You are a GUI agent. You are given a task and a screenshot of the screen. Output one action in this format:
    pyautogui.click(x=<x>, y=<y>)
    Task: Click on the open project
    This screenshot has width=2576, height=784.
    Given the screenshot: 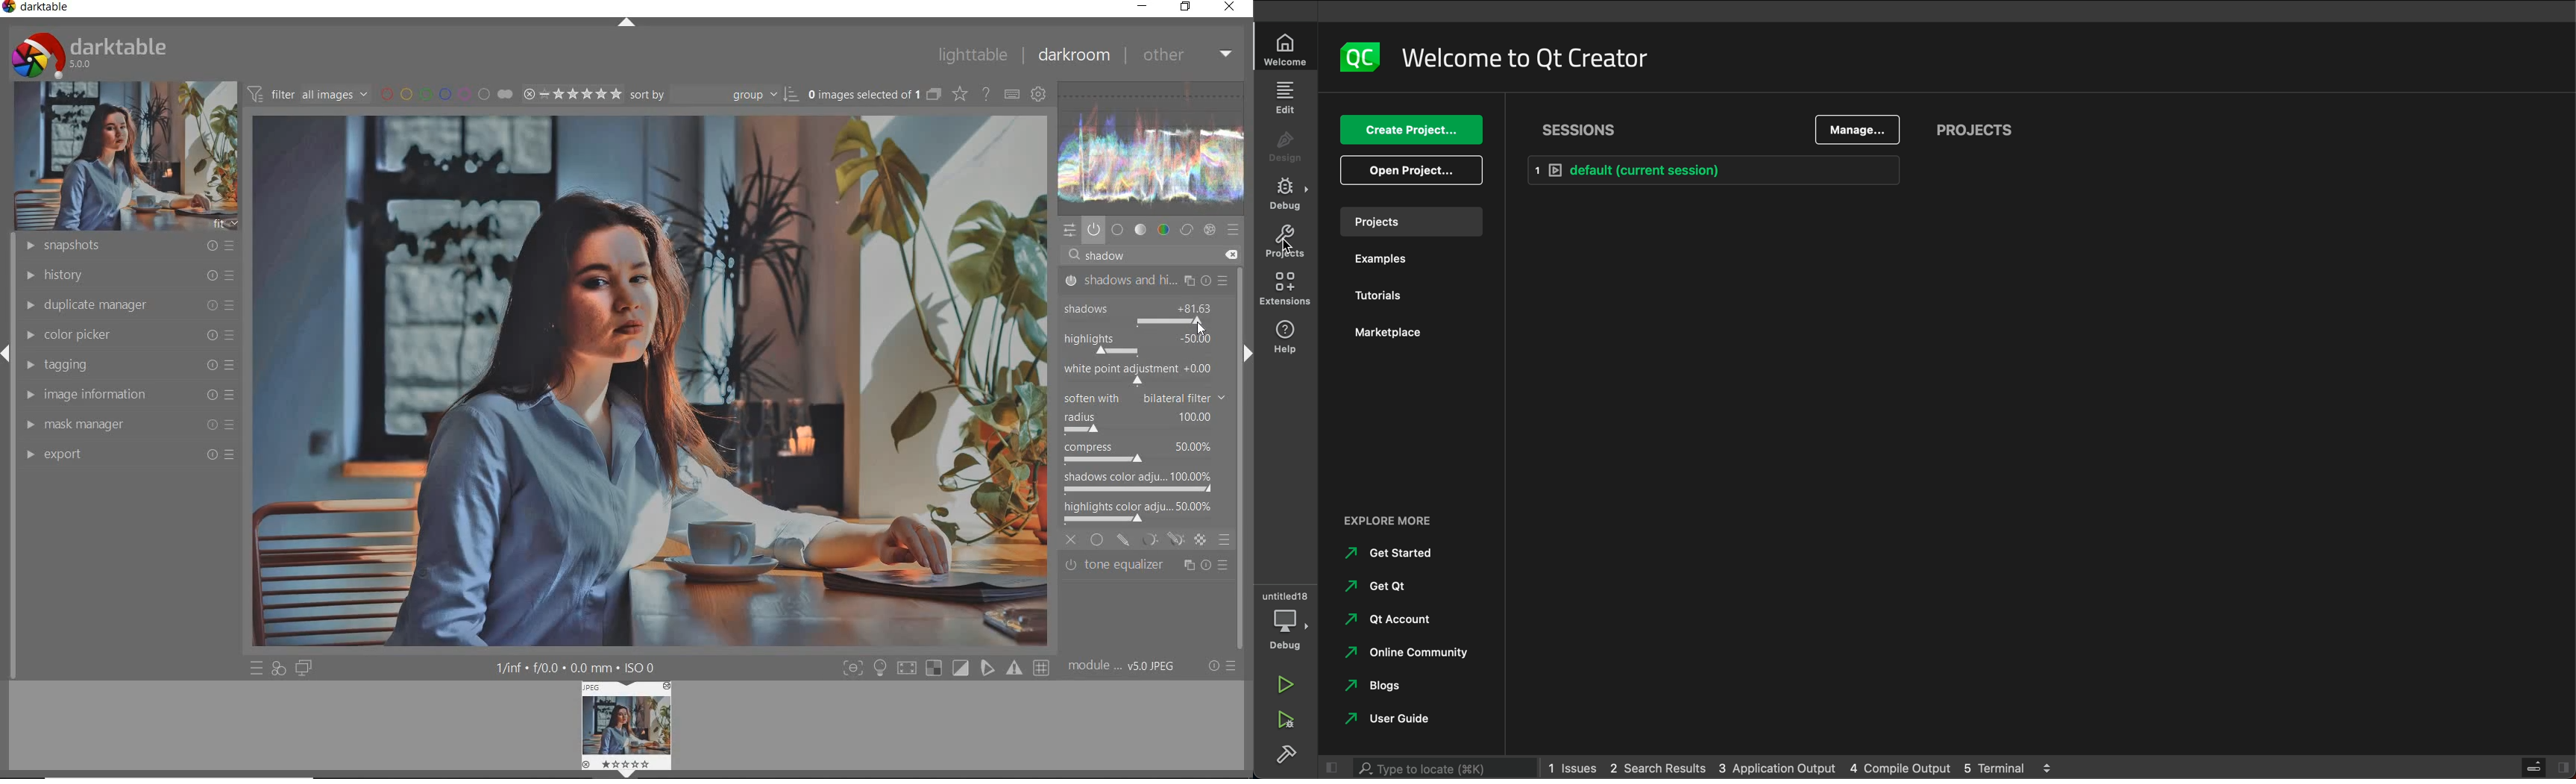 What is the action you would take?
    pyautogui.click(x=1413, y=167)
    